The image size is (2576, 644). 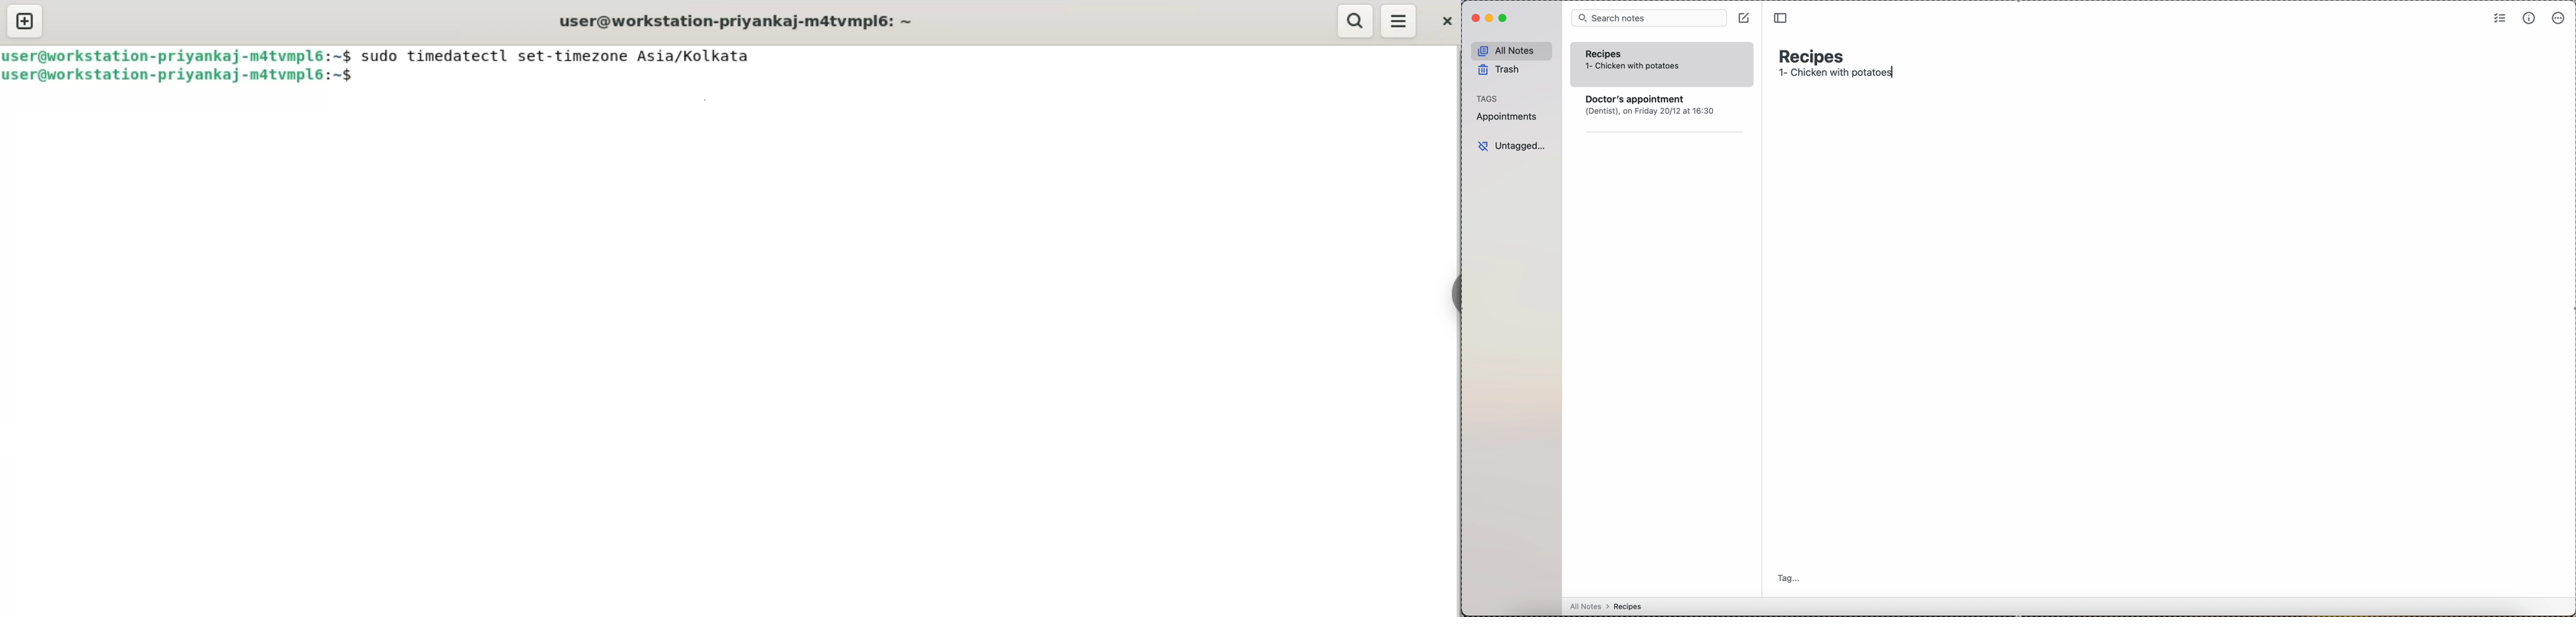 What do you see at coordinates (1512, 50) in the screenshot?
I see `all notes` at bounding box center [1512, 50].